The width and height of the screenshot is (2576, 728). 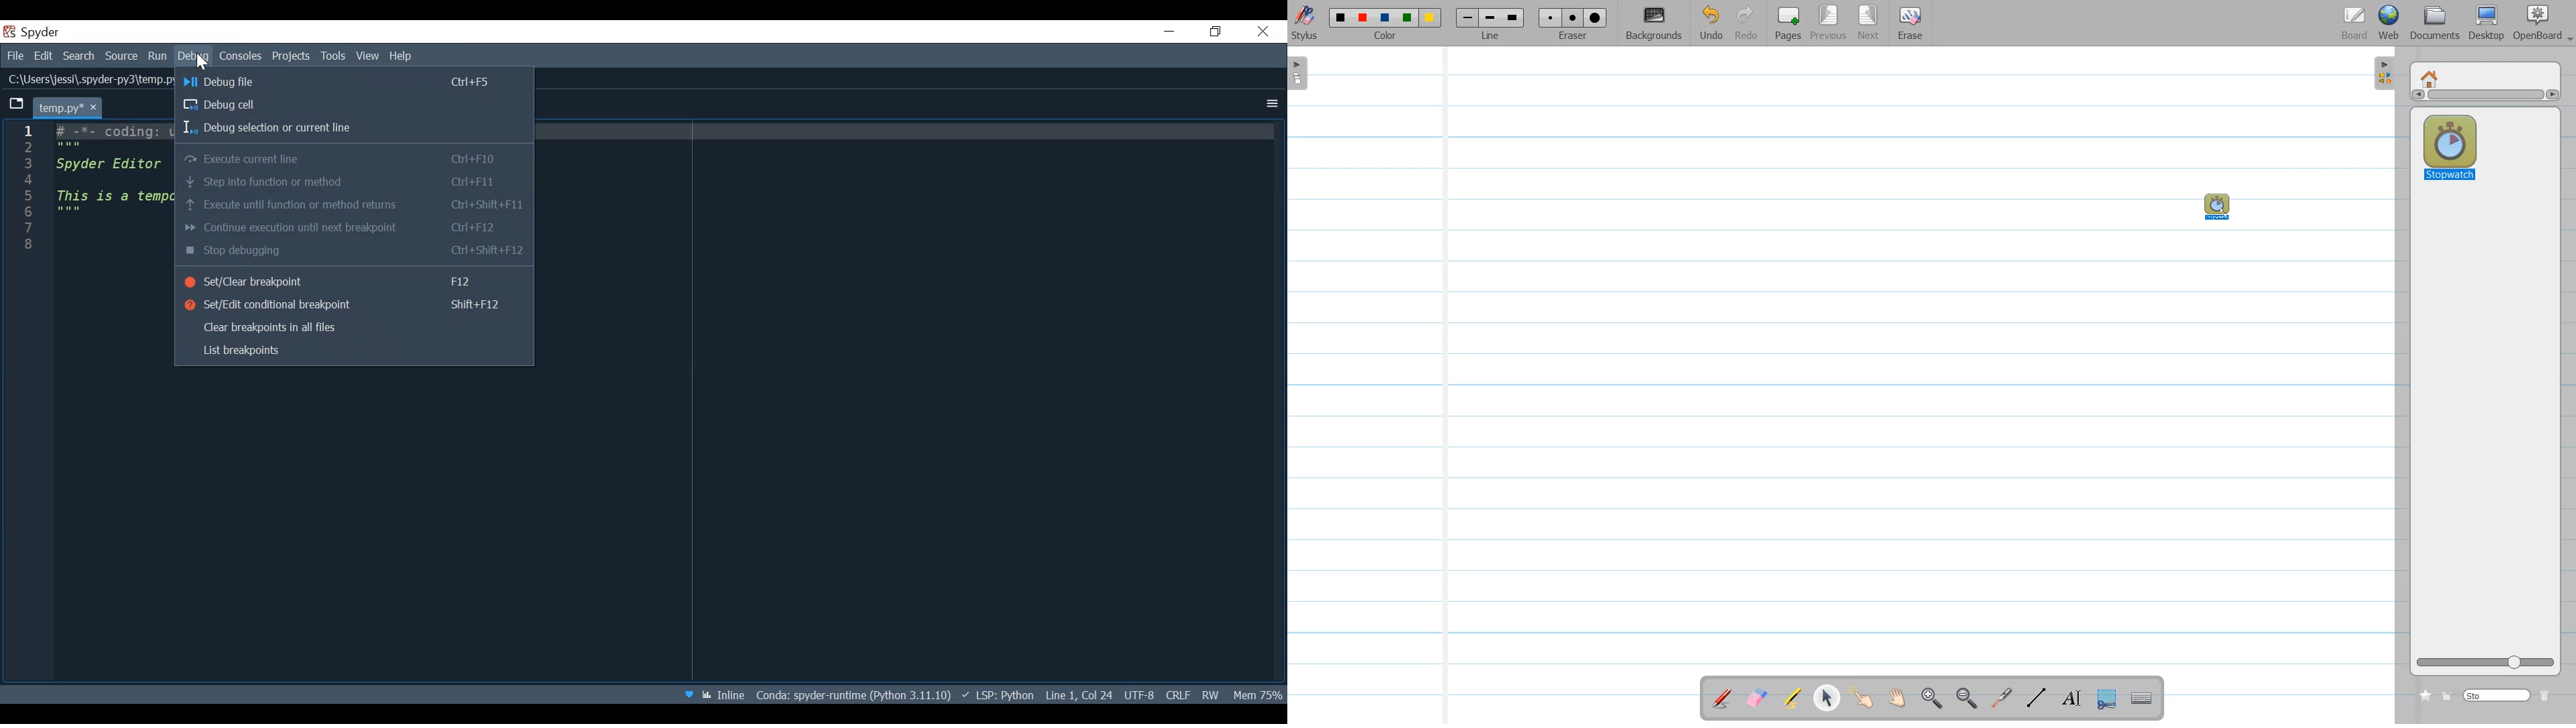 I want to click on 1 2 3 4 5 6 7 8, so click(x=20, y=190).